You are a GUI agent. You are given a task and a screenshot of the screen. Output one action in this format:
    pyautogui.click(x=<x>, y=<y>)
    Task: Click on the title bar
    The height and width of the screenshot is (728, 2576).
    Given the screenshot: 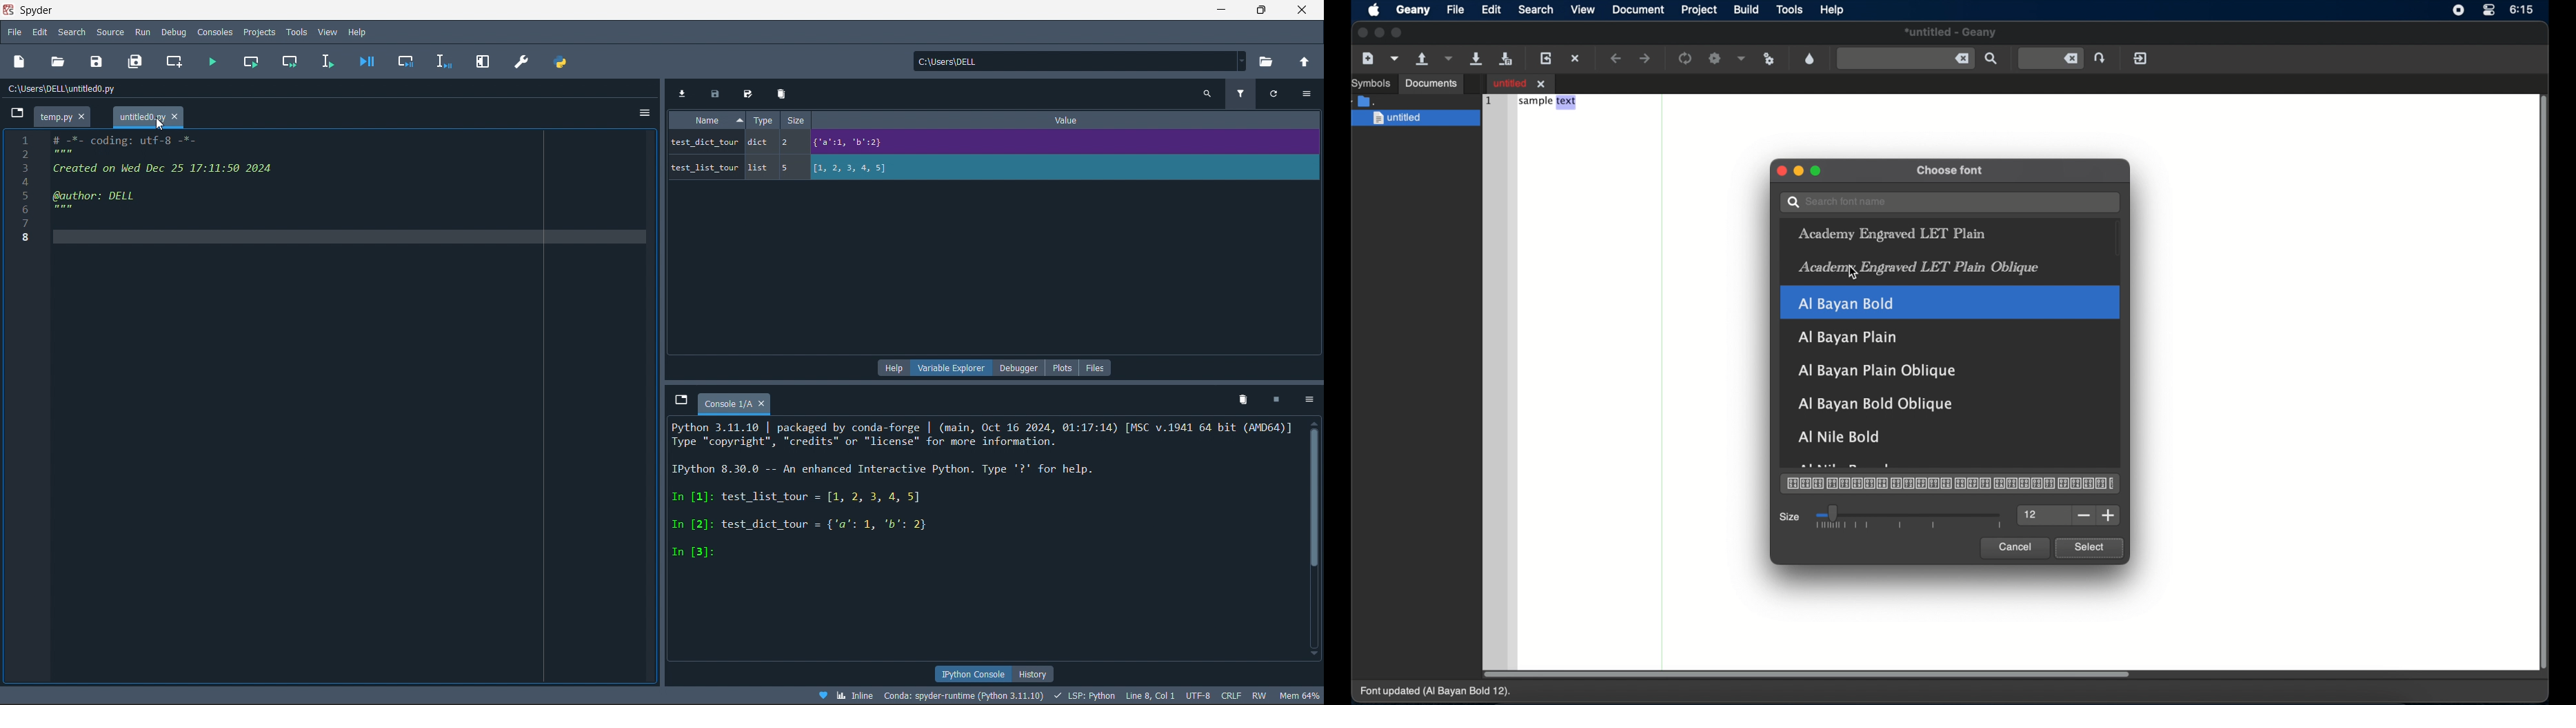 What is the action you would take?
    pyautogui.click(x=61, y=10)
    